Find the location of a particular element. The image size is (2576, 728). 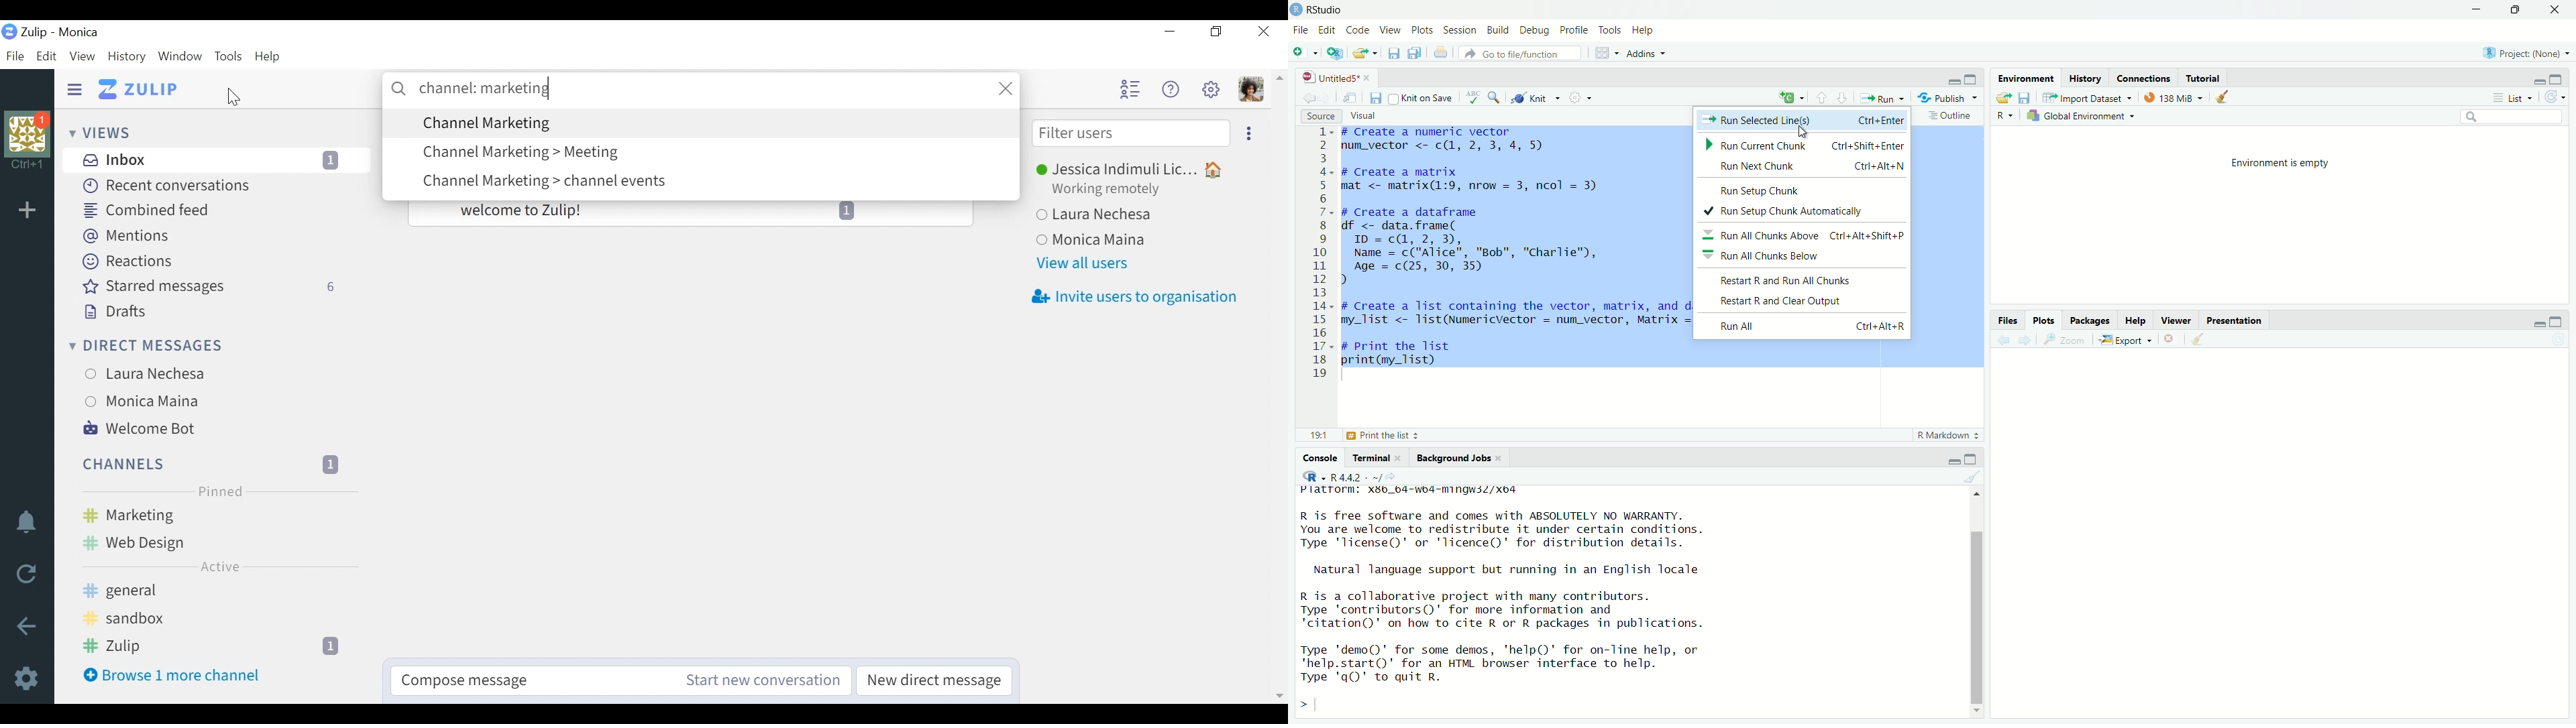

Run is located at coordinates (1883, 99).